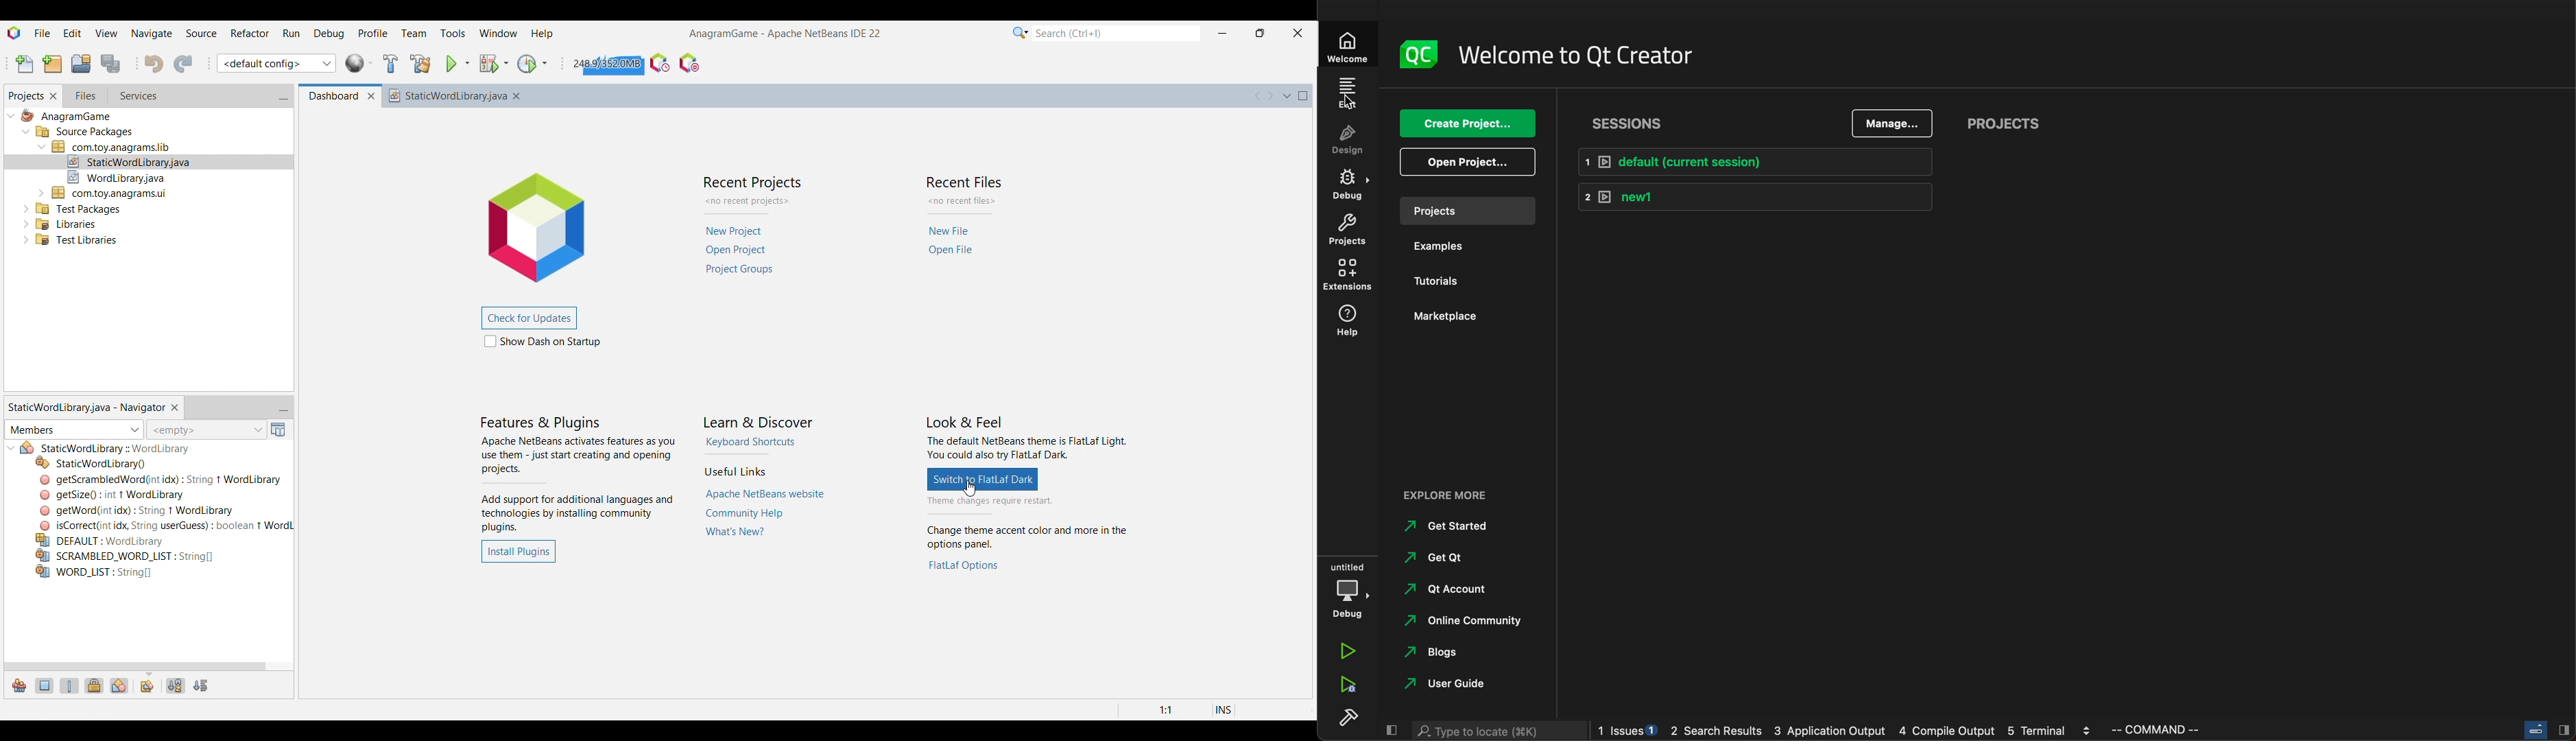 This screenshot has height=756, width=2576. What do you see at coordinates (1471, 162) in the screenshot?
I see `open` at bounding box center [1471, 162].